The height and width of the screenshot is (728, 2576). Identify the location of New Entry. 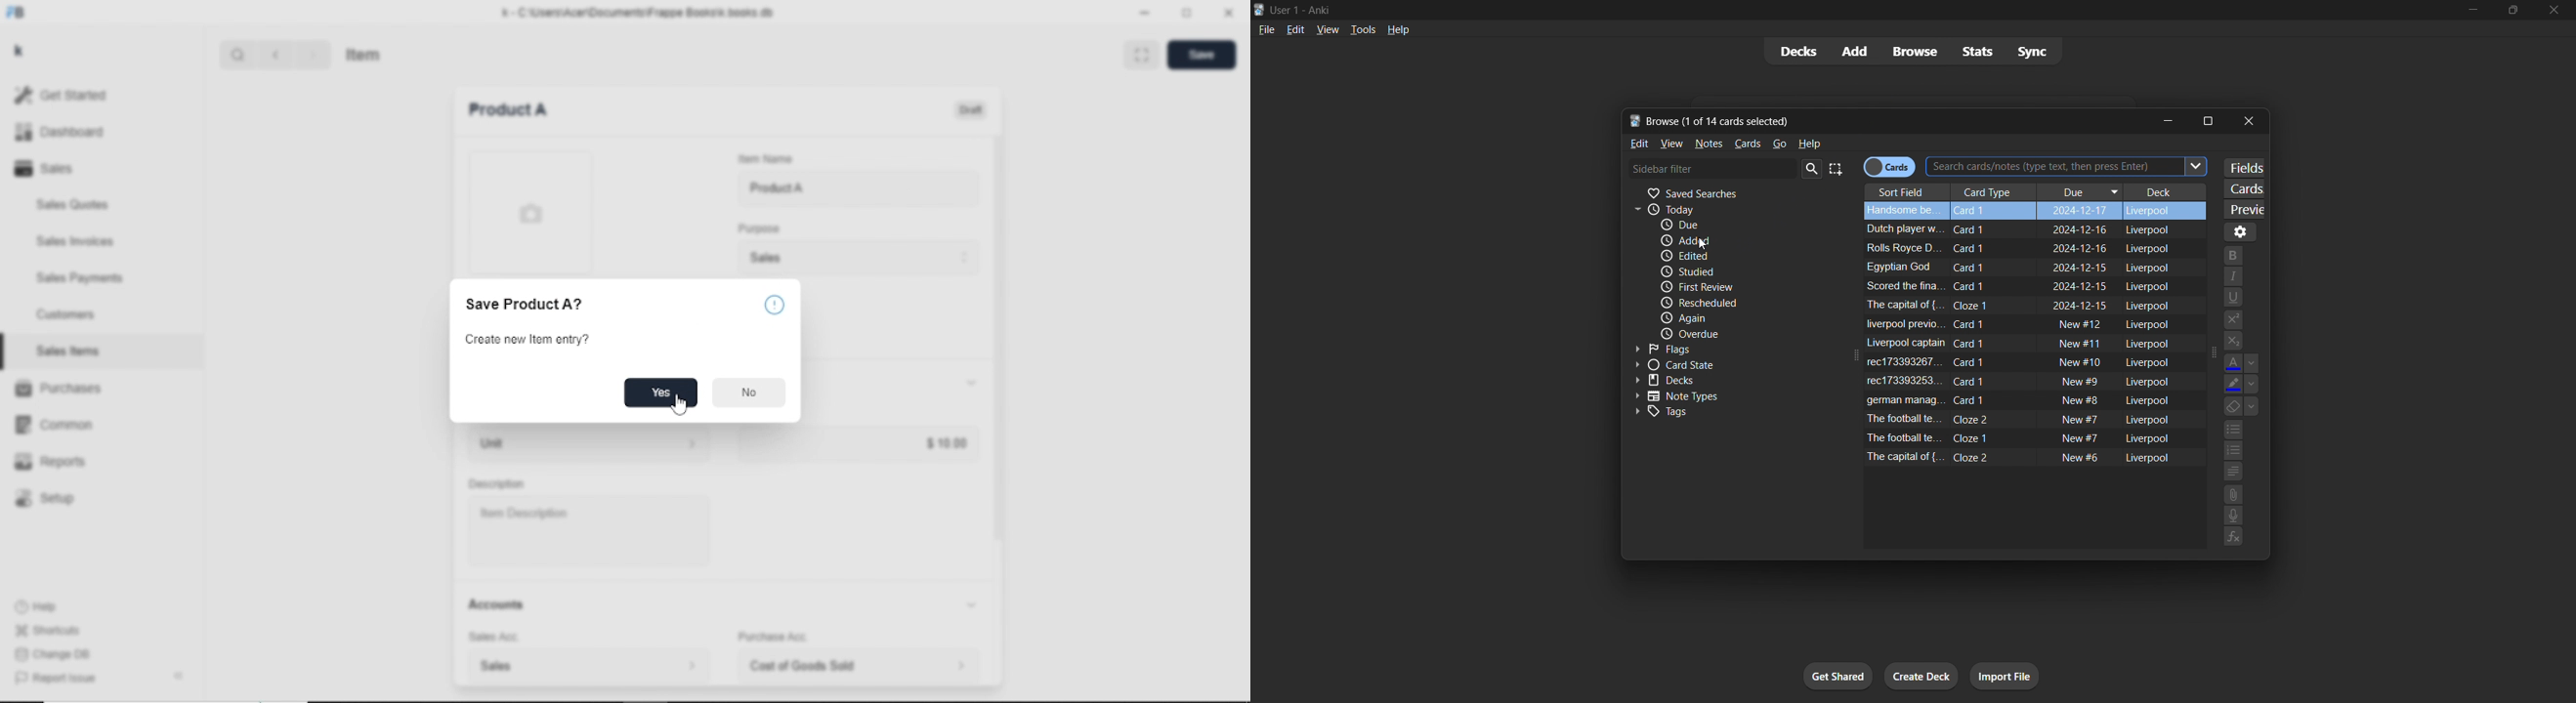
(508, 109).